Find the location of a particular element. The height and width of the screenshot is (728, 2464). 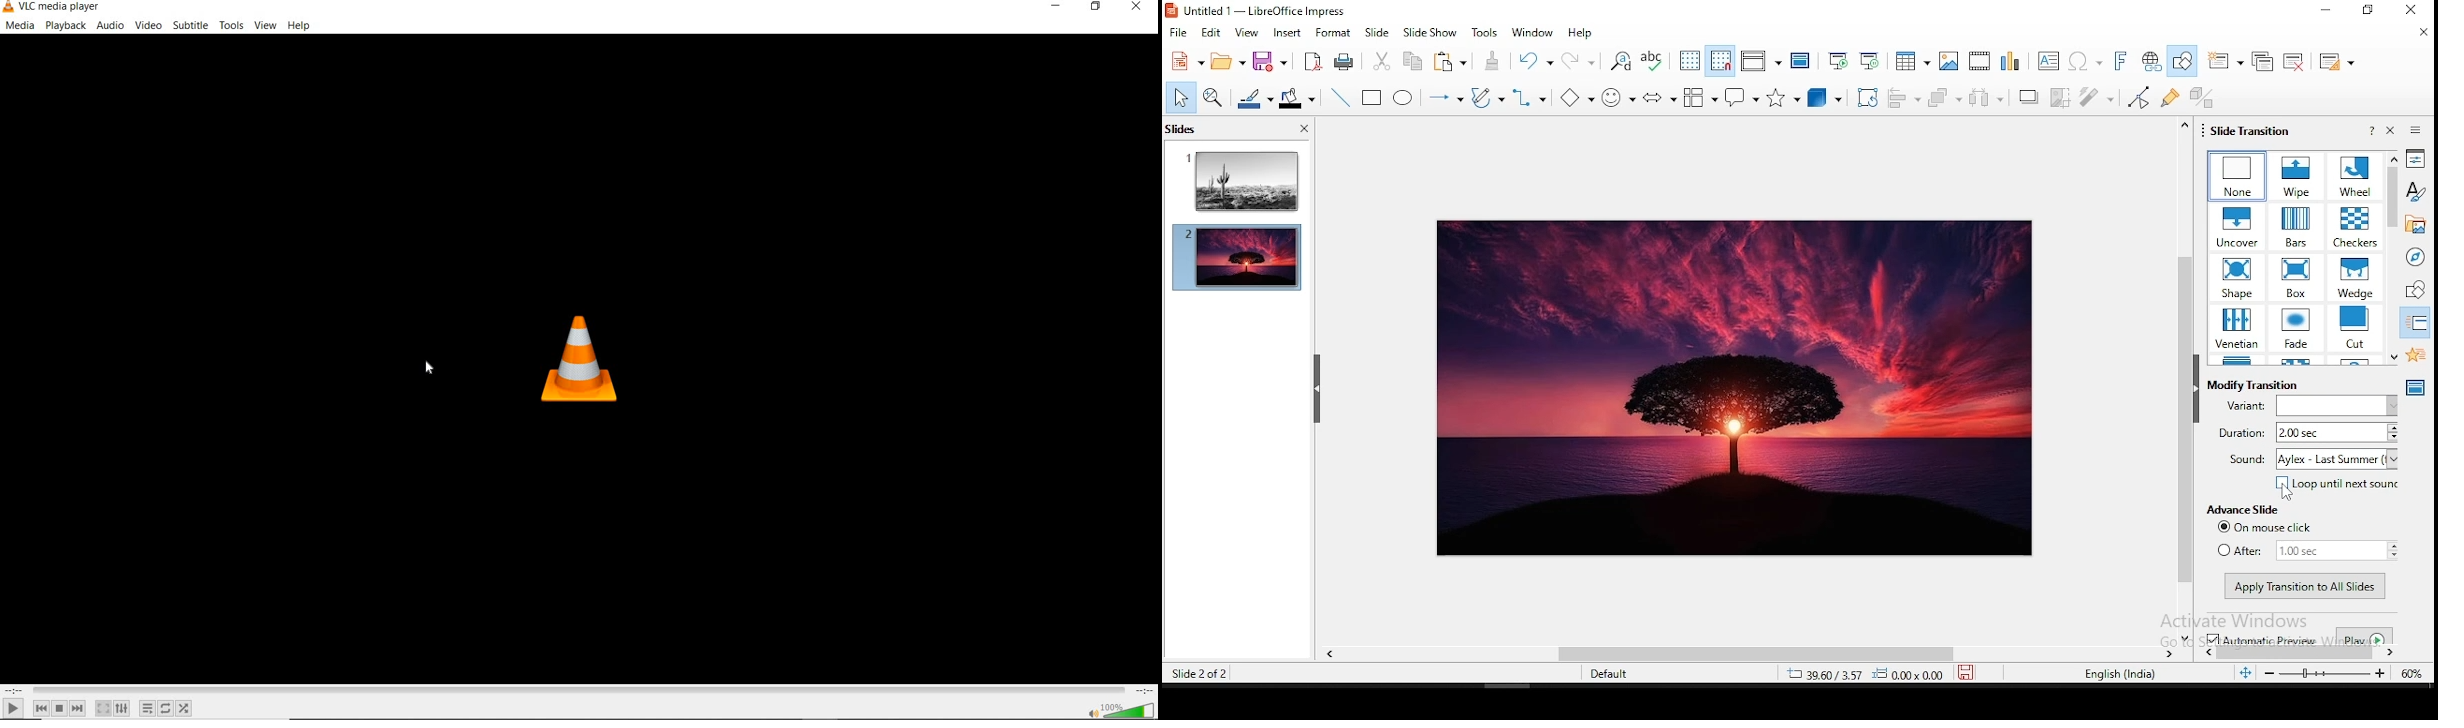

play is located at coordinates (13, 708).